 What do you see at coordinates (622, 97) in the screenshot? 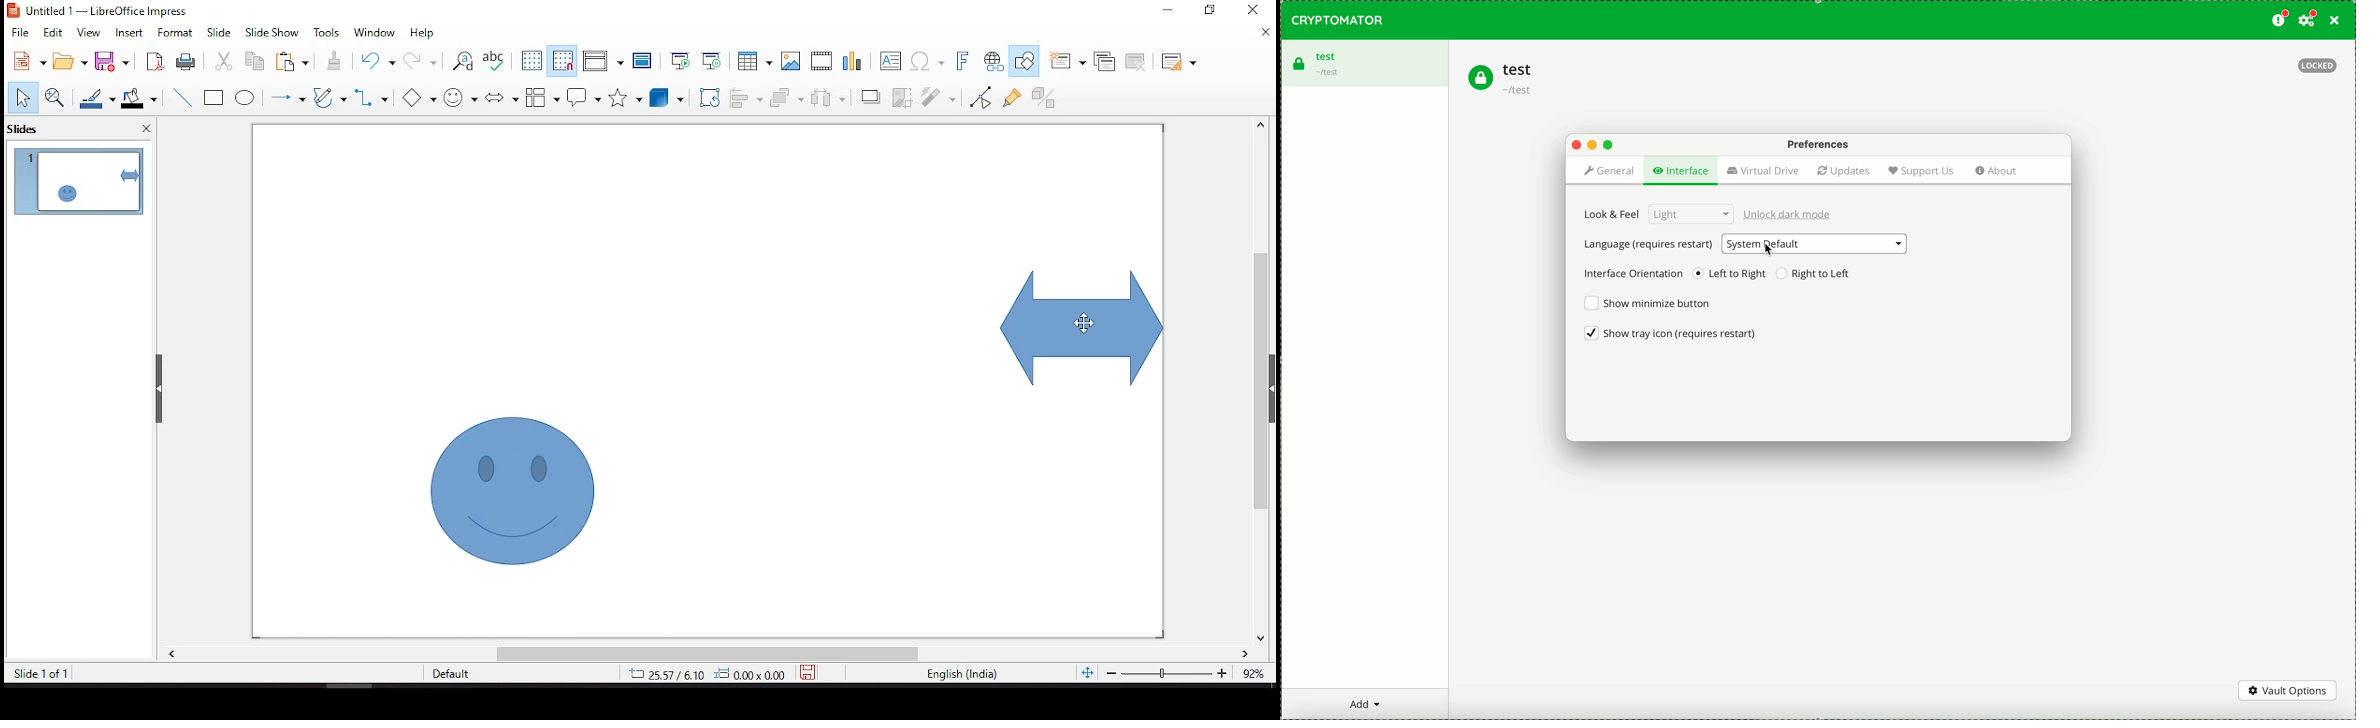
I see `stars and banners` at bounding box center [622, 97].